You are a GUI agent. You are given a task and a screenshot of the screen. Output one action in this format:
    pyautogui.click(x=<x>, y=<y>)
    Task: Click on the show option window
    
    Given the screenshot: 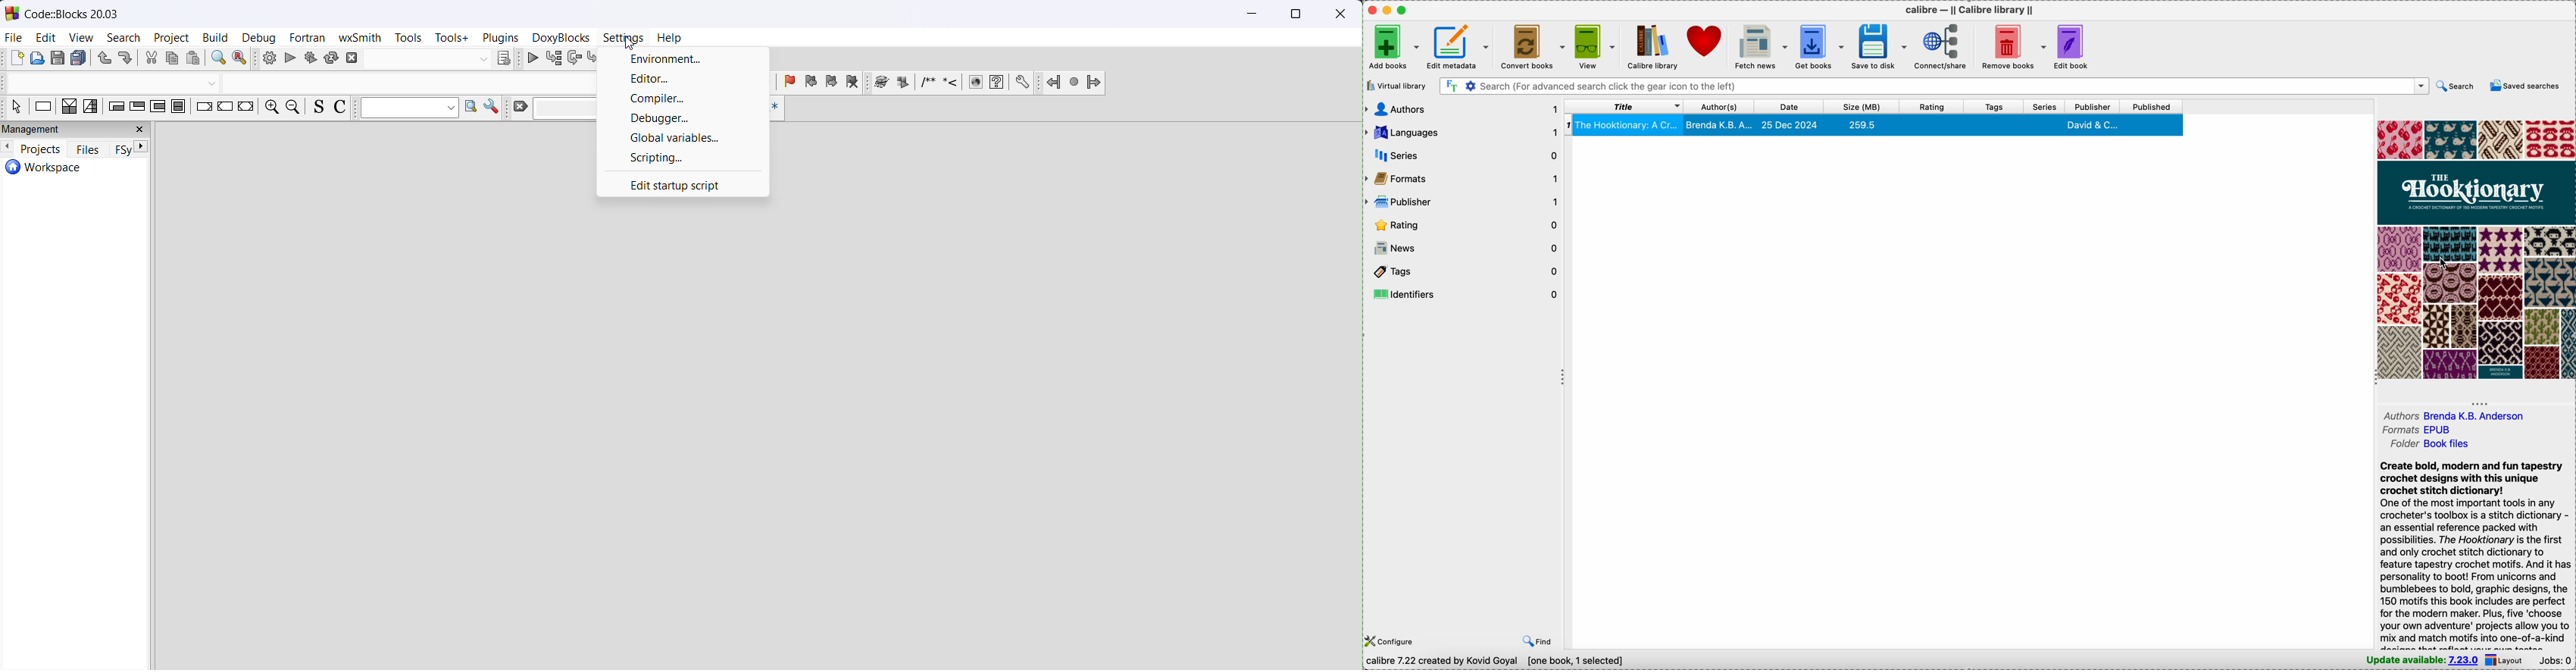 What is the action you would take?
    pyautogui.click(x=494, y=108)
    